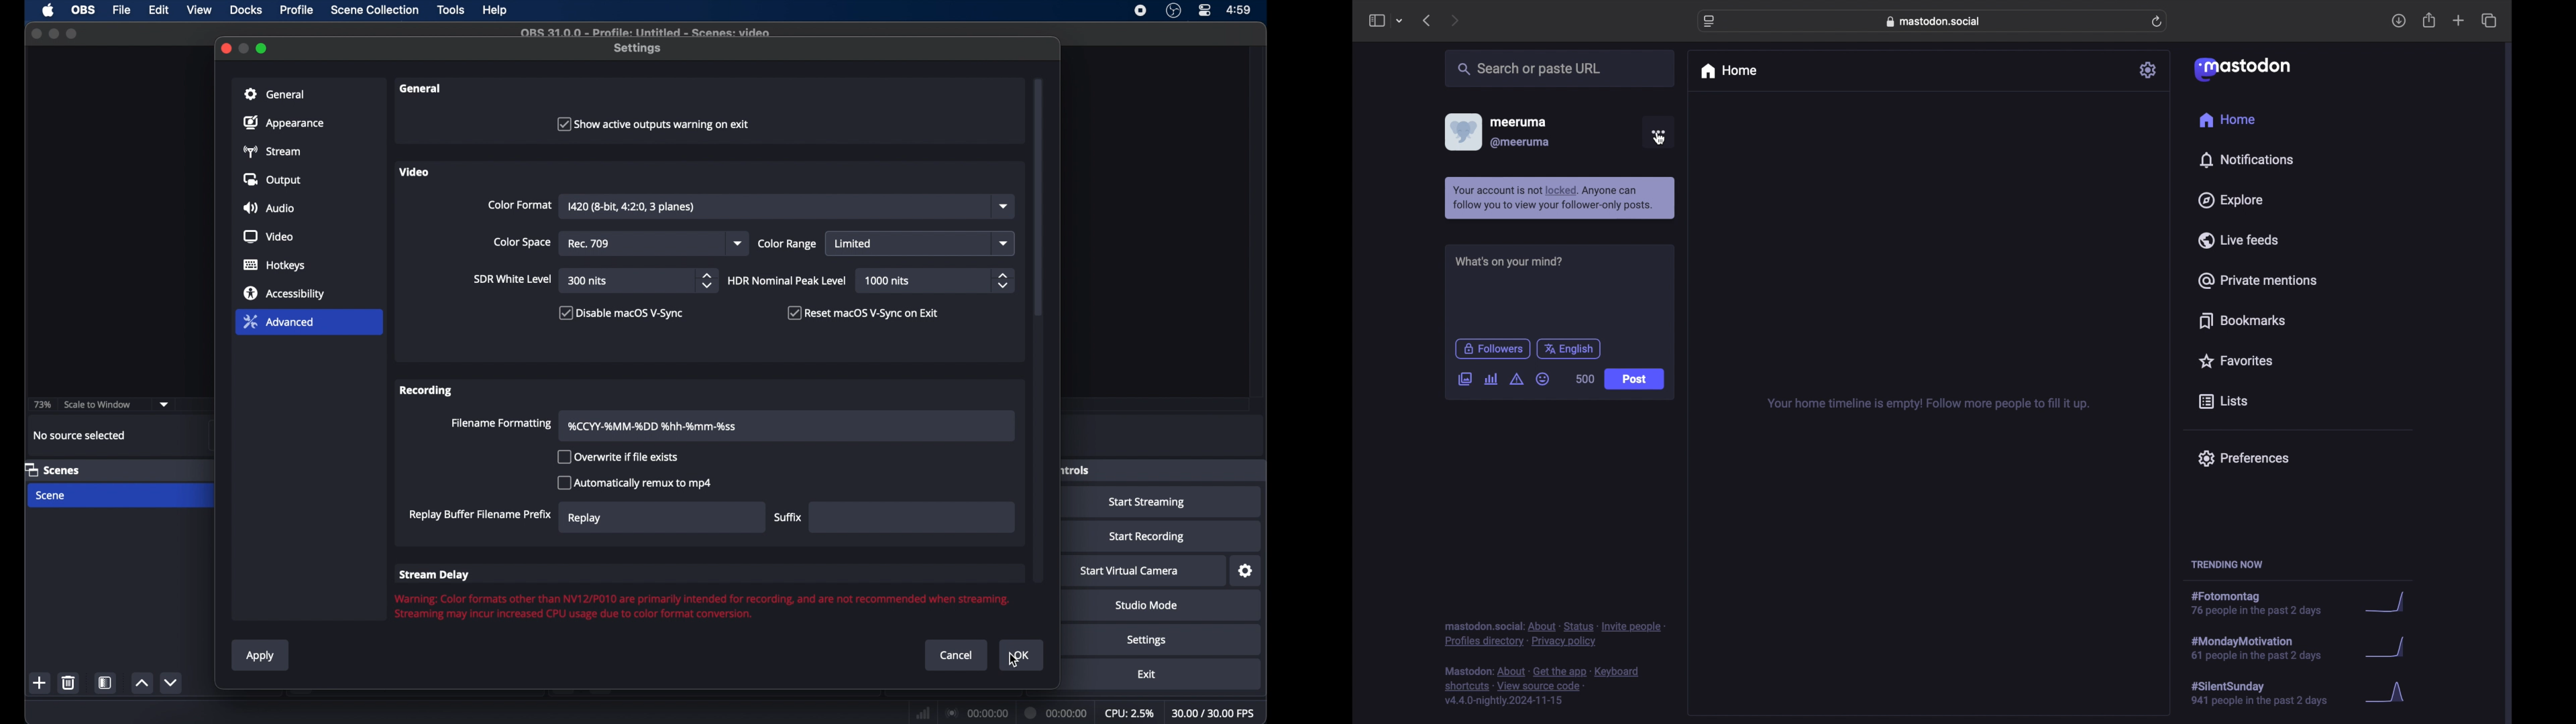 Image resolution: width=2576 pixels, height=728 pixels. What do you see at coordinates (2242, 70) in the screenshot?
I see `mastodon ` at bounding box center [2242, 70].